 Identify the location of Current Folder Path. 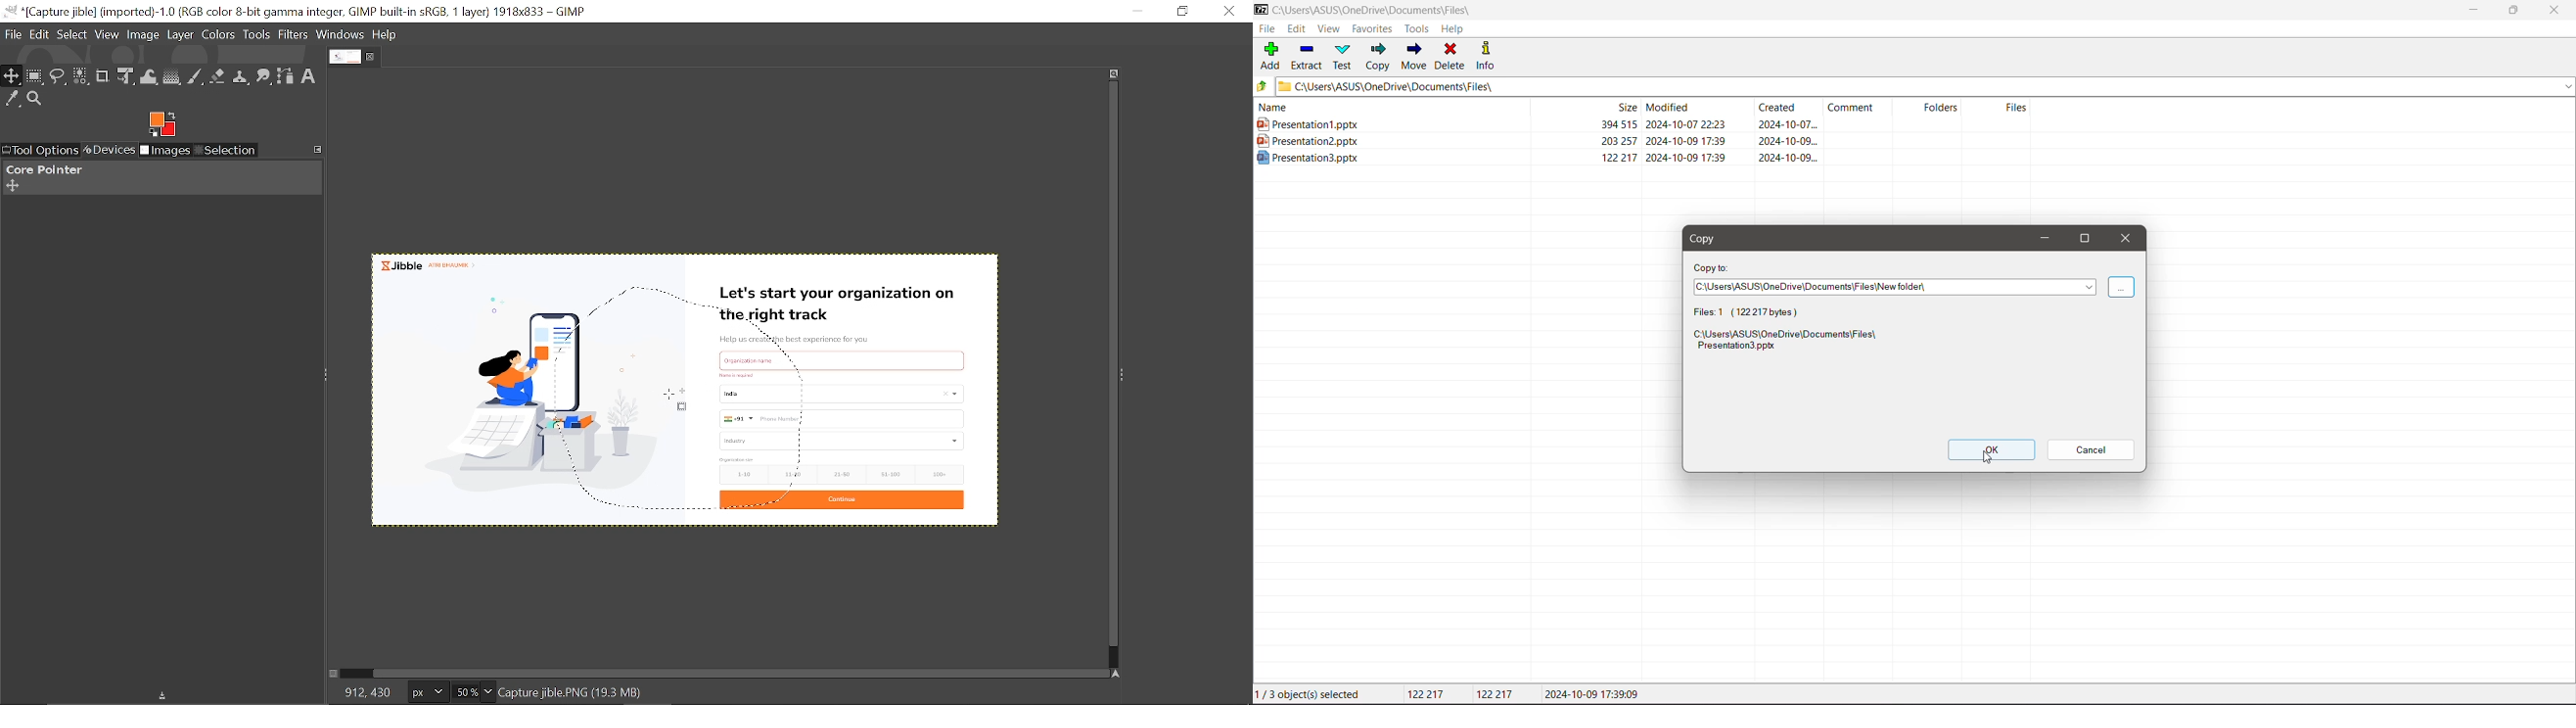
(1927, 86).